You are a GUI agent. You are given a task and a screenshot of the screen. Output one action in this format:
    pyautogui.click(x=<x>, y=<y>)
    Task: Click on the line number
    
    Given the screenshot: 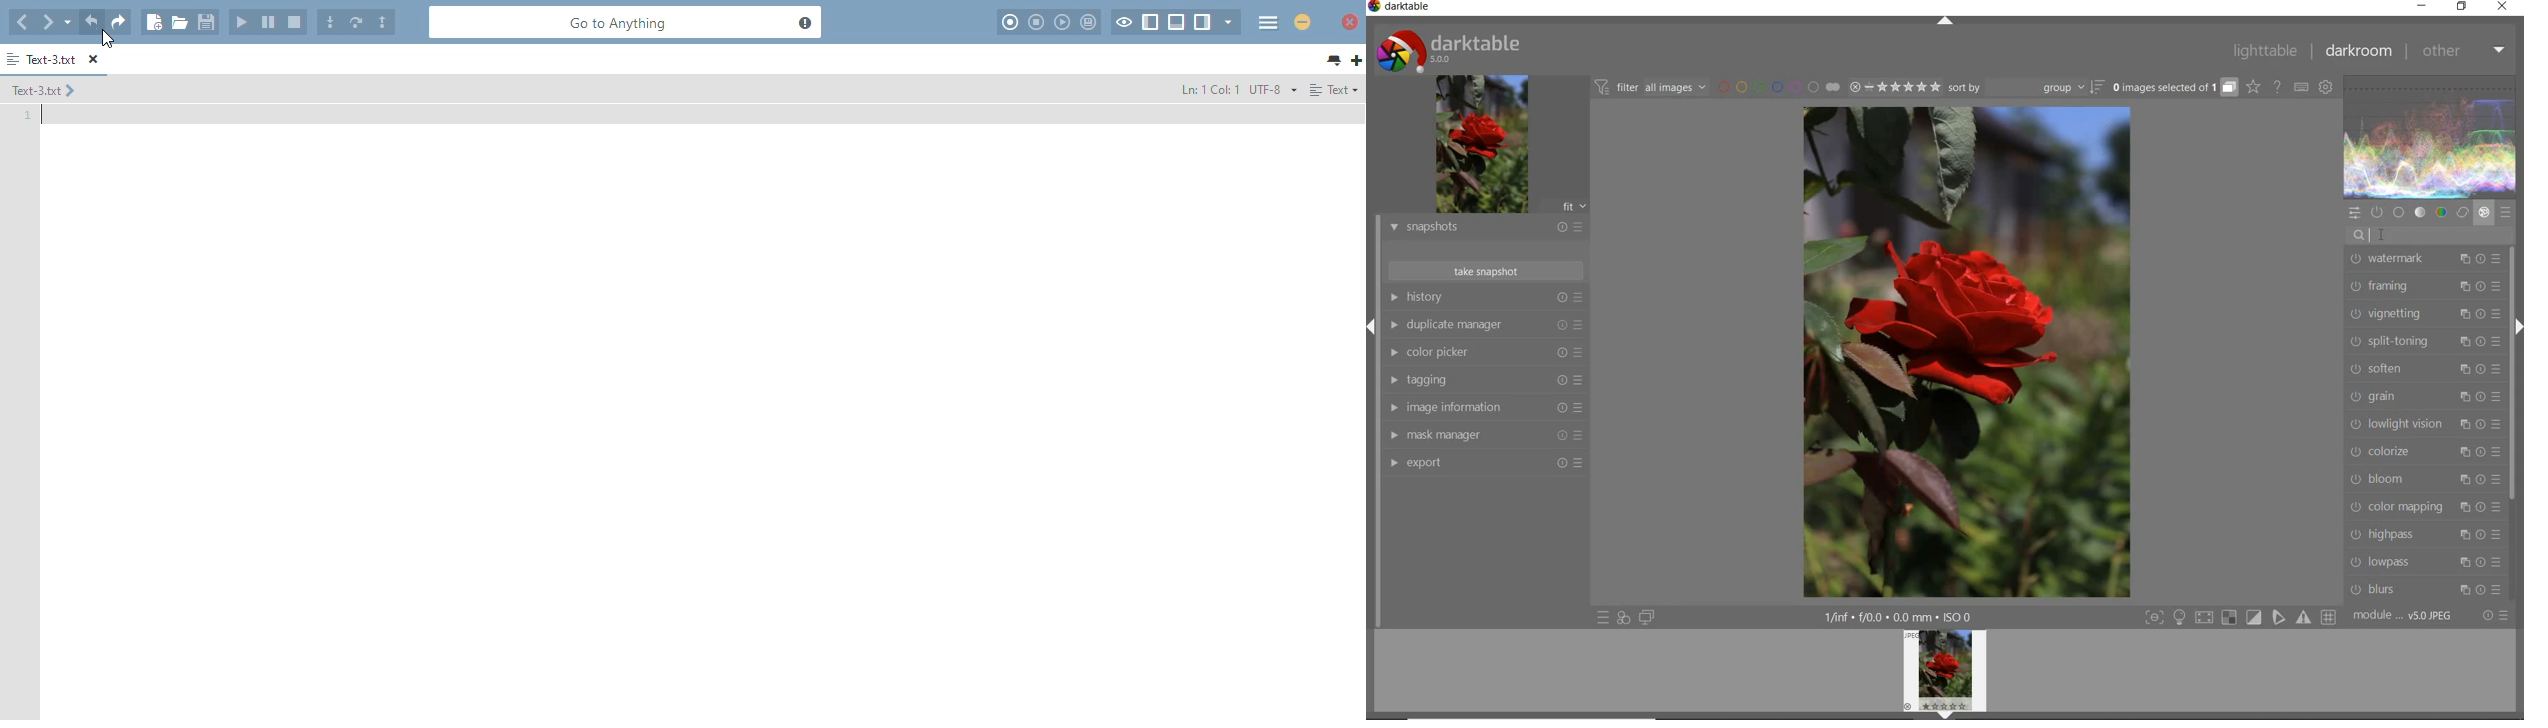 What is the action you would take?
    pyautogui.click(x=28, y=116)
    